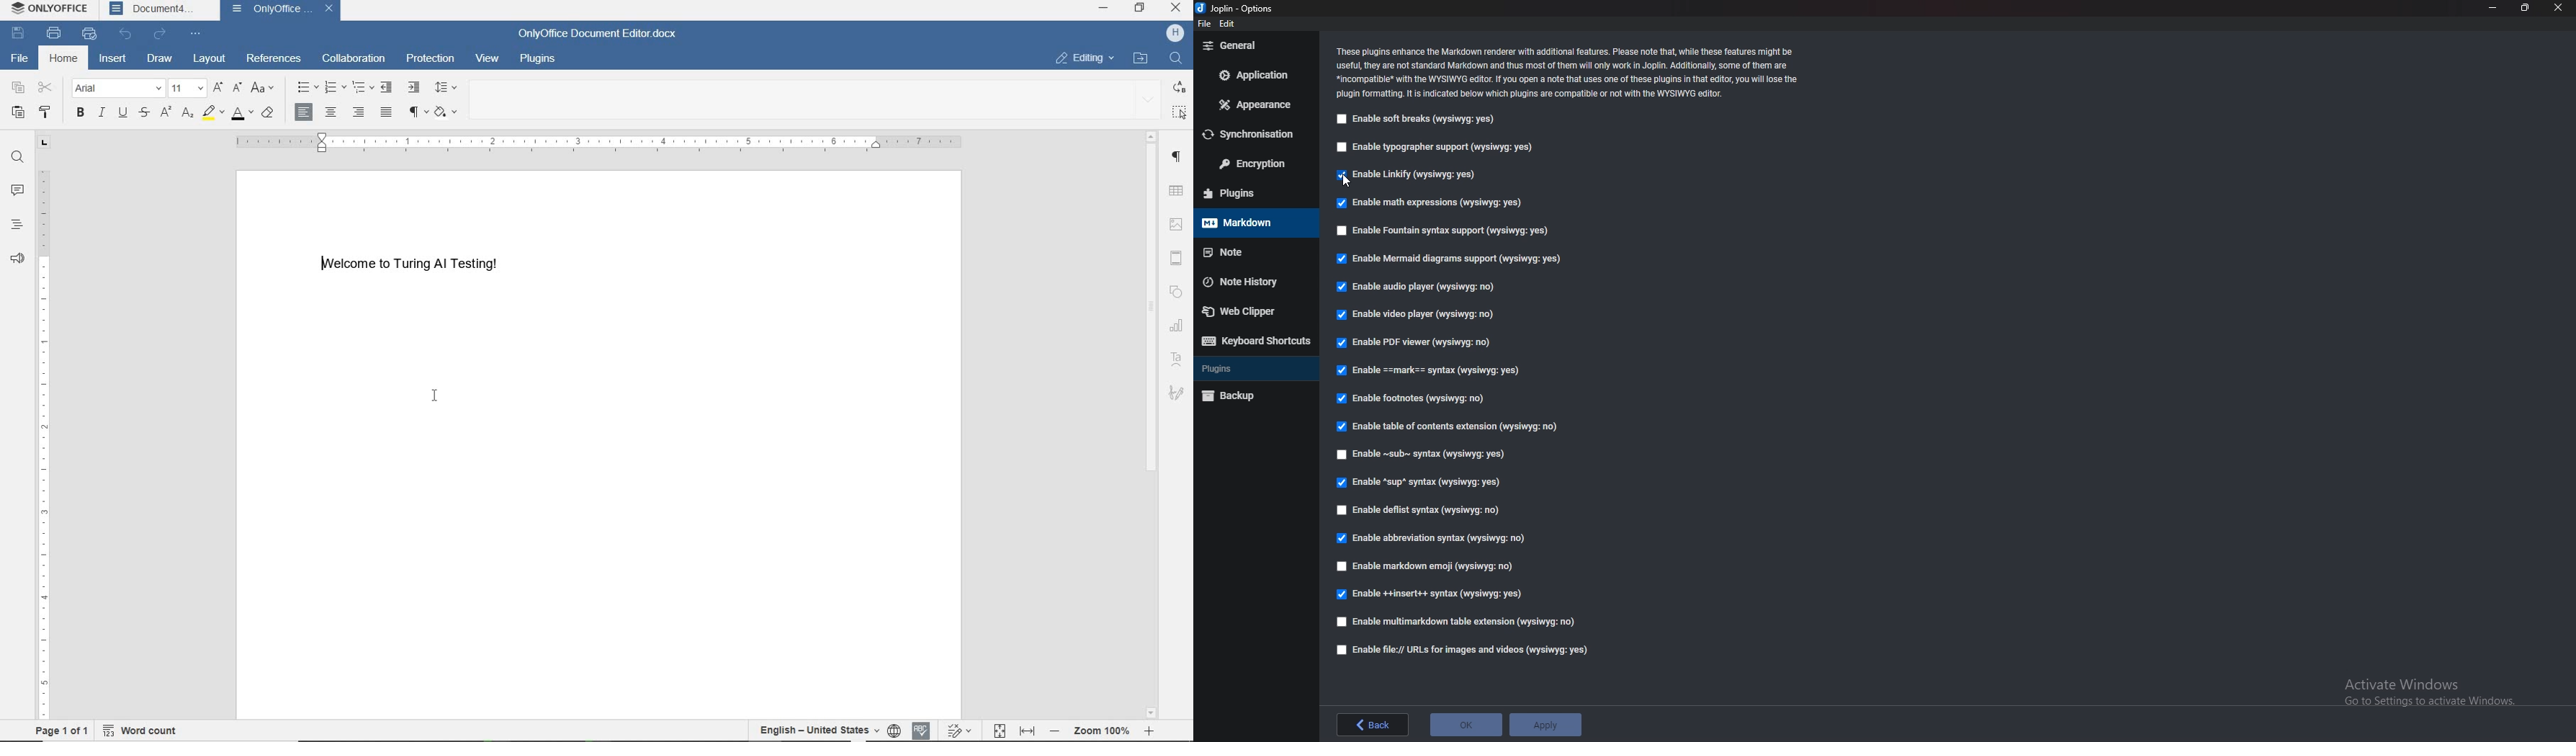 This screenshot has height=756, width=2576. I want to click on Enable mermaid diagrams, so click(1453, 260).